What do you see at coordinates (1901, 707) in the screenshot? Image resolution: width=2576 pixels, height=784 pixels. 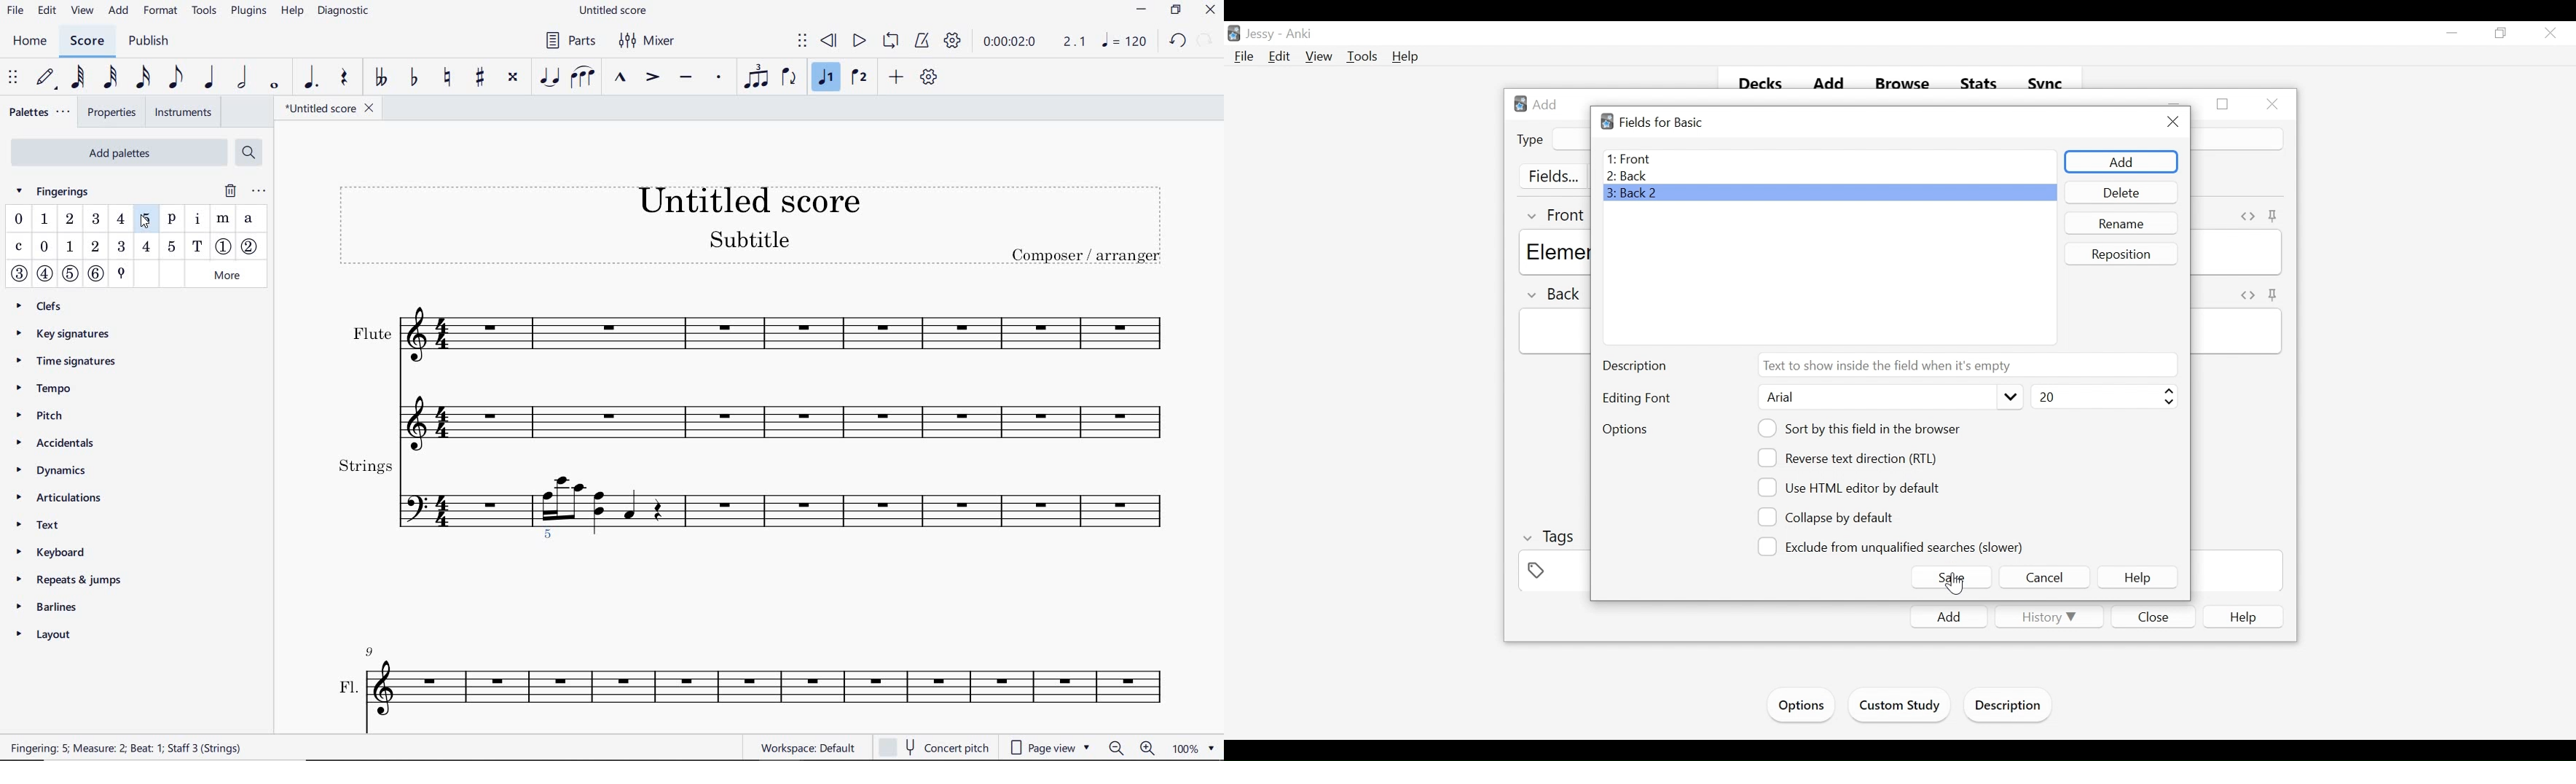 I see `Custom Study` at bounding box center [1901, 707].